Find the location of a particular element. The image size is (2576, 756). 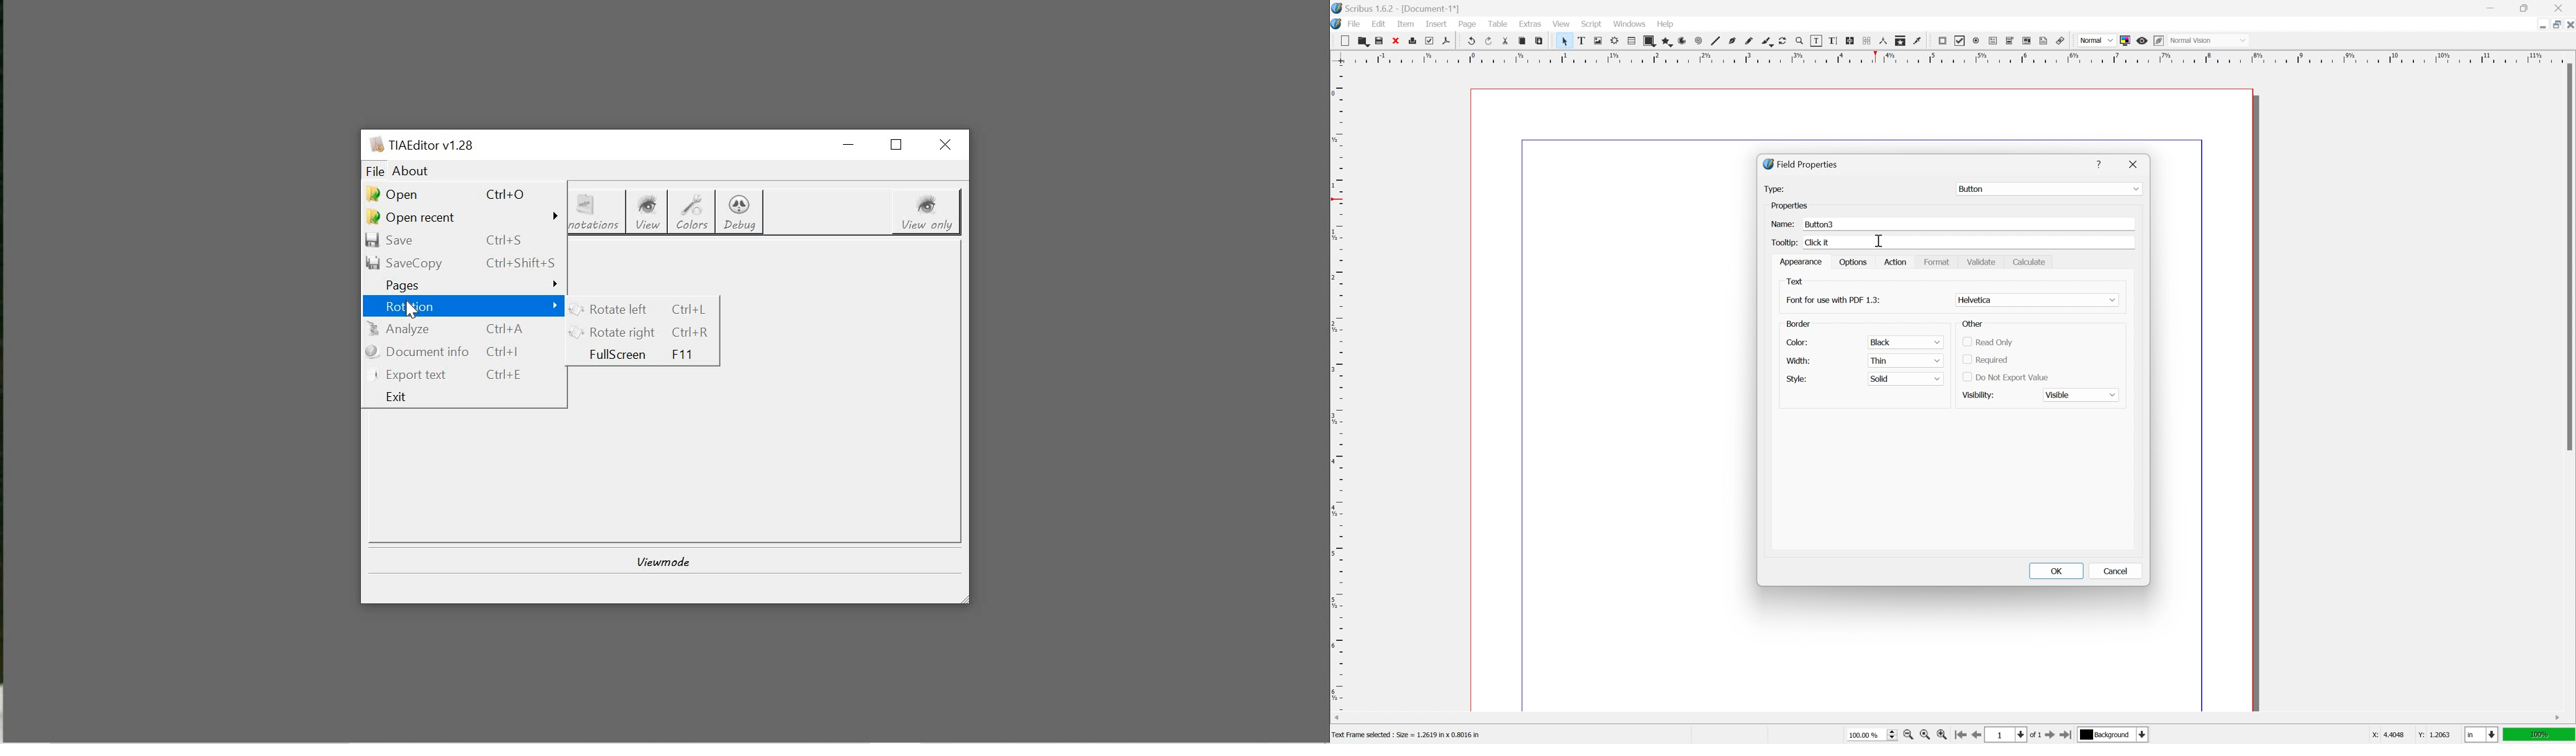

Text Frame Selected : Size = 1.2619 in x 0.8016 in is located at coordinates (1420, 734).